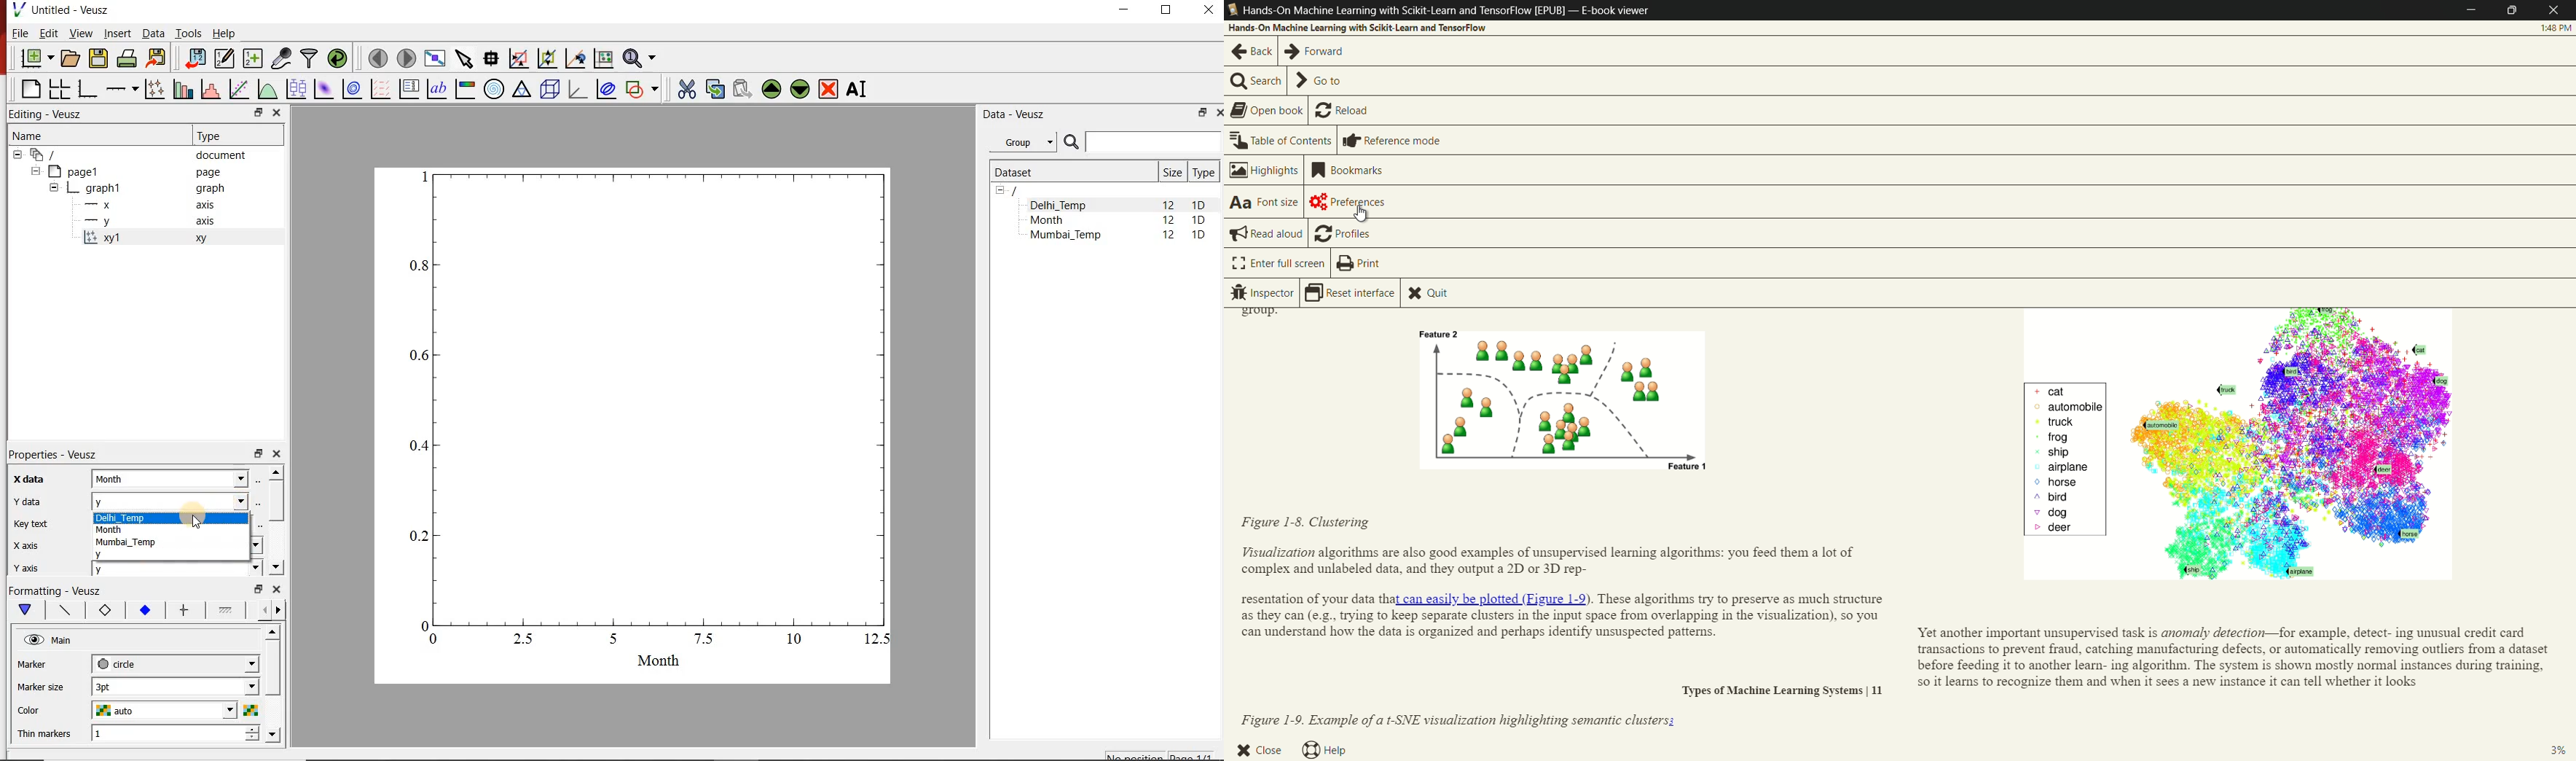  I want to click on enter full screen, so click(1278, 264).